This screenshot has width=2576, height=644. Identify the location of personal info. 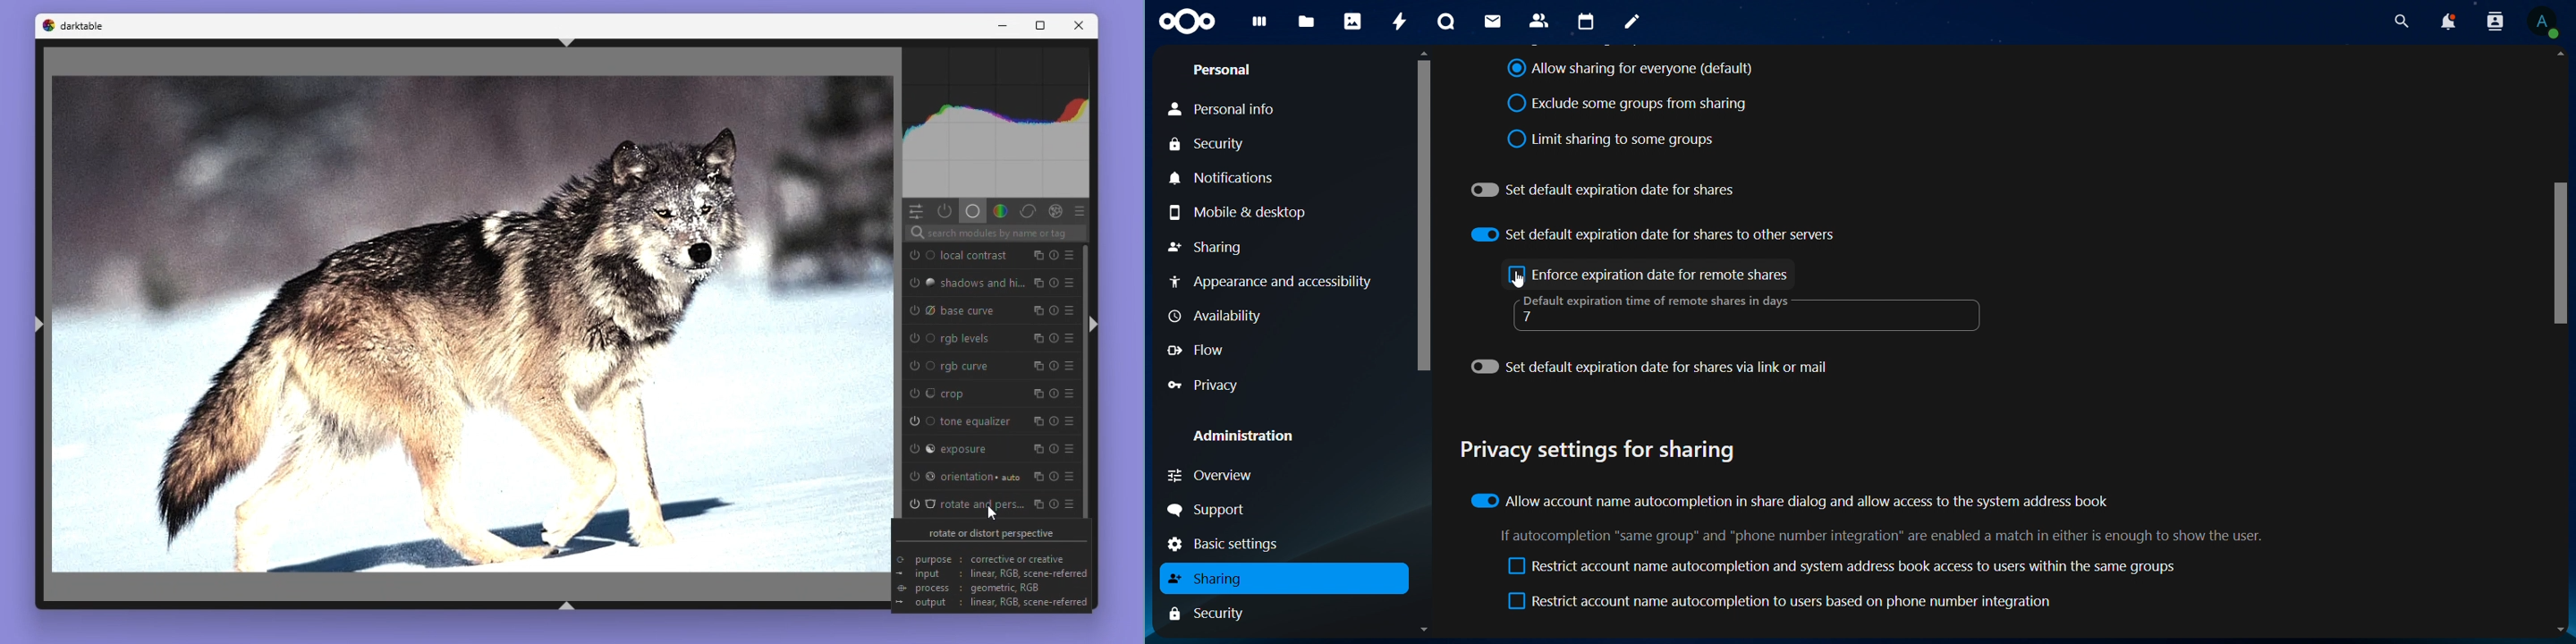
(1227, 110).